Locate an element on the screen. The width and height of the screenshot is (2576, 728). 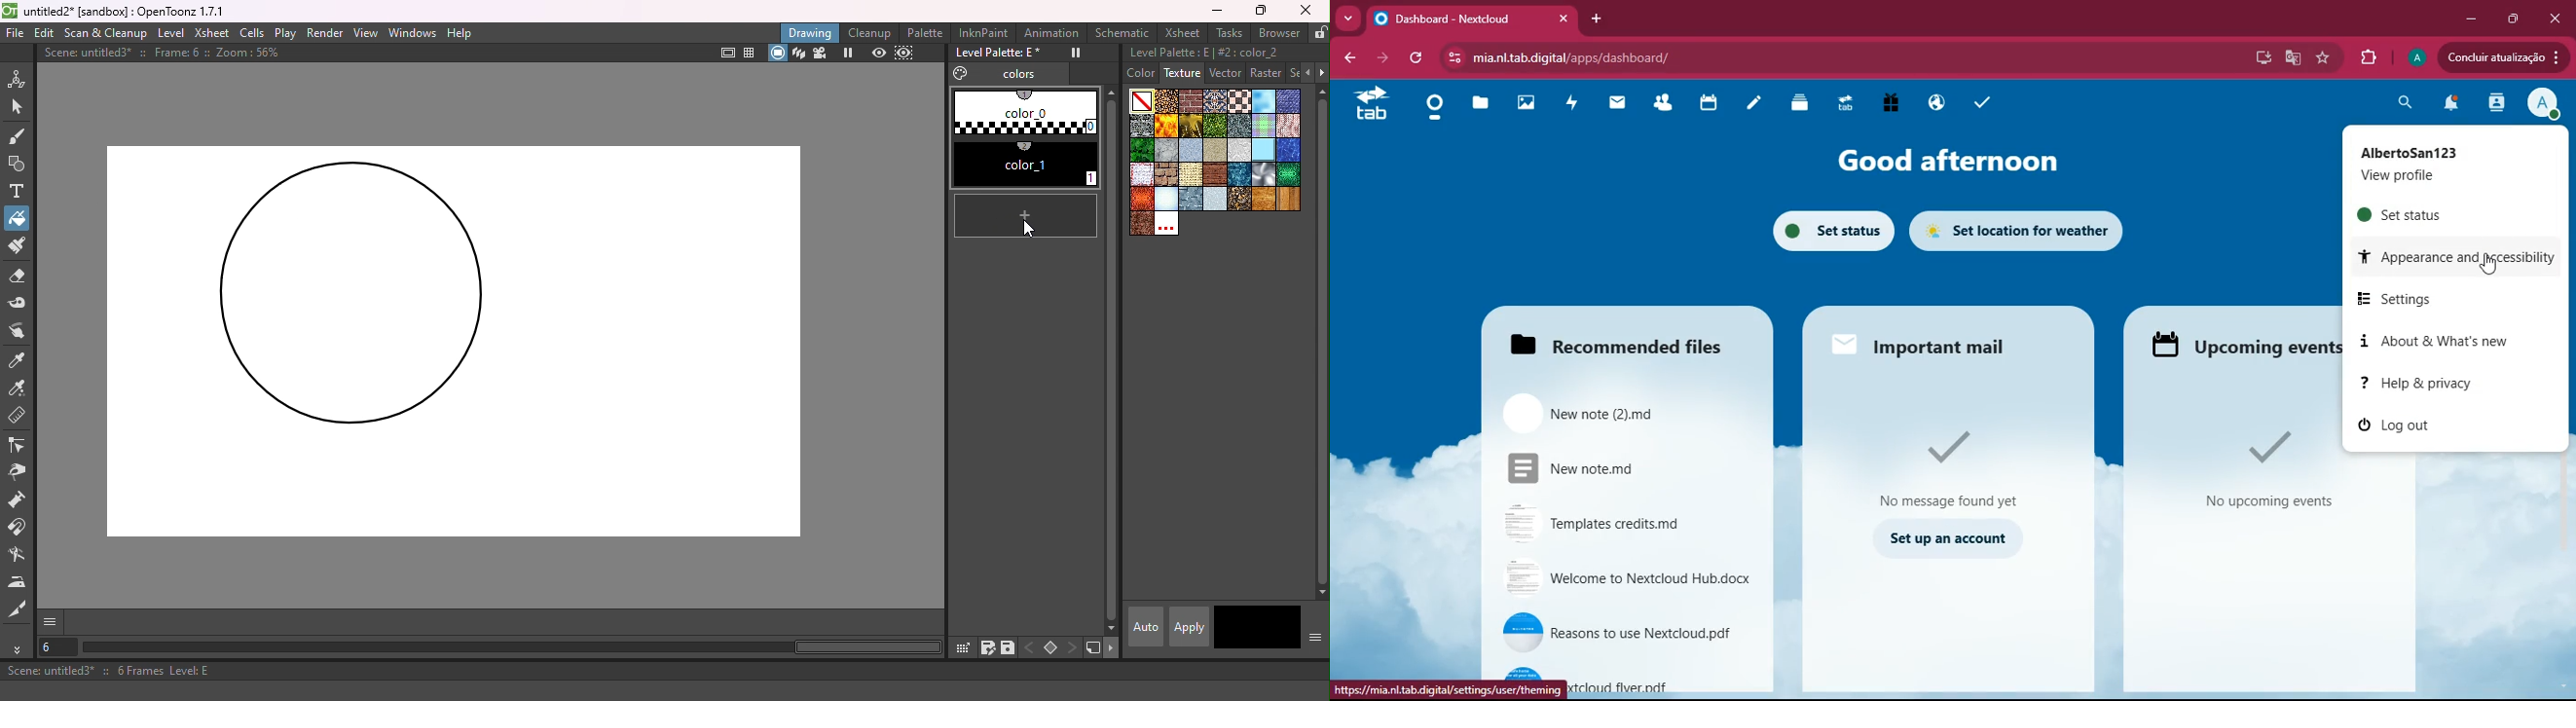
search is located at coordinates (2409, 102).